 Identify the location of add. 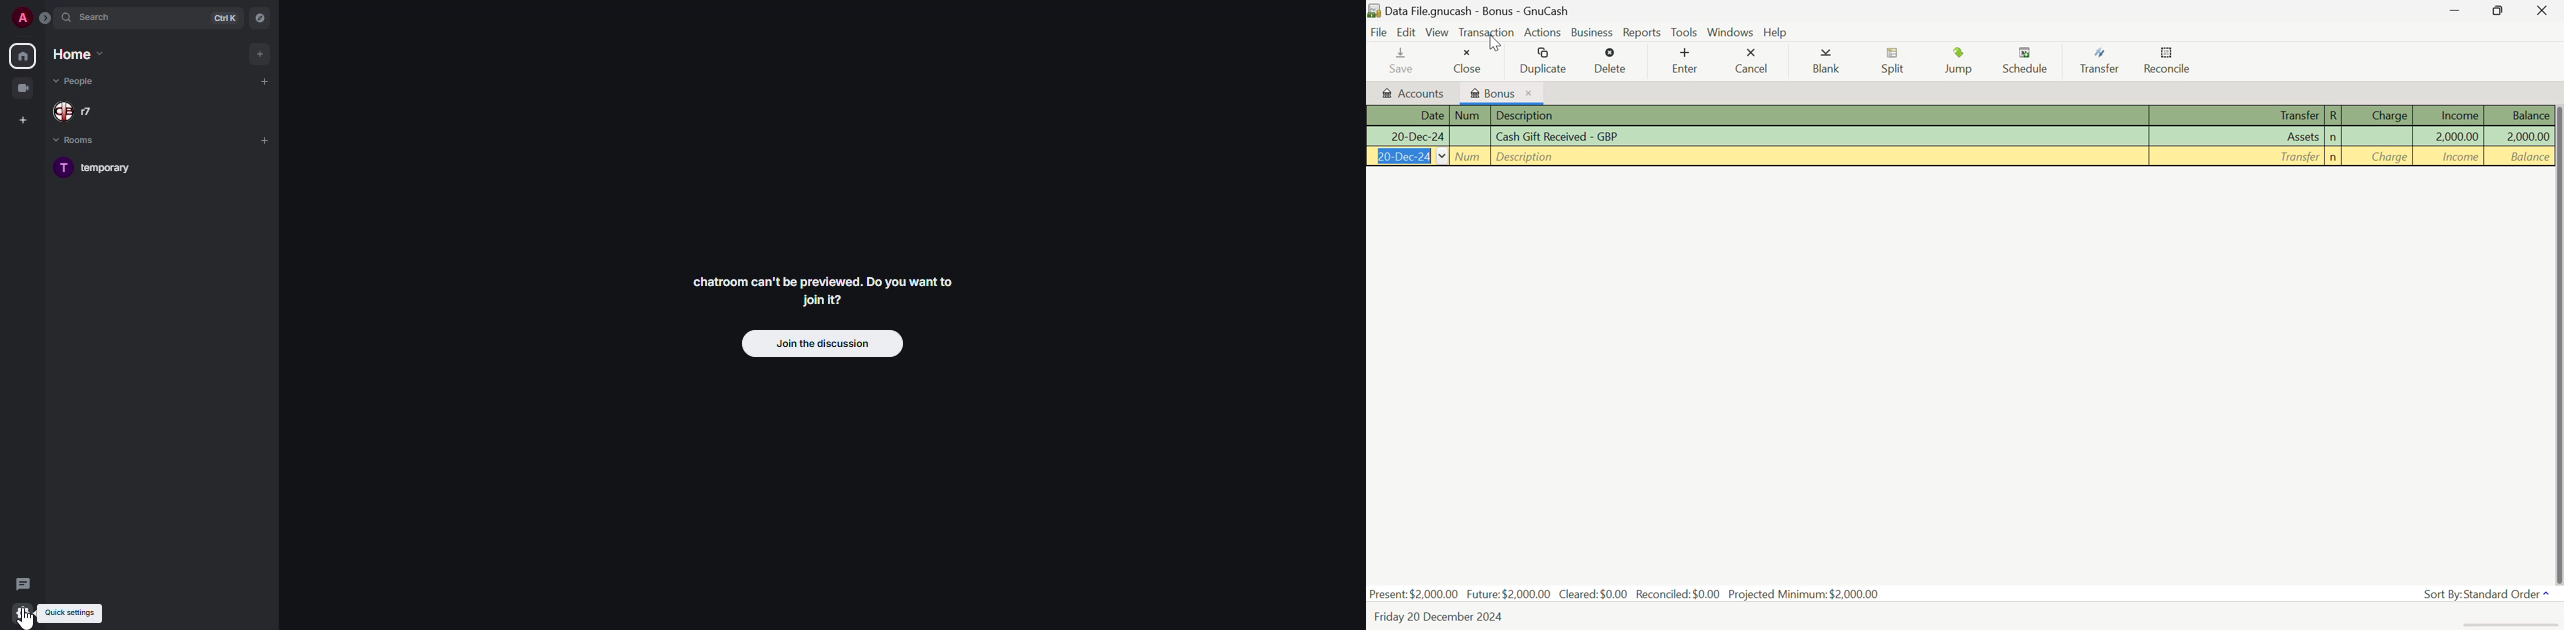
(263, 140).